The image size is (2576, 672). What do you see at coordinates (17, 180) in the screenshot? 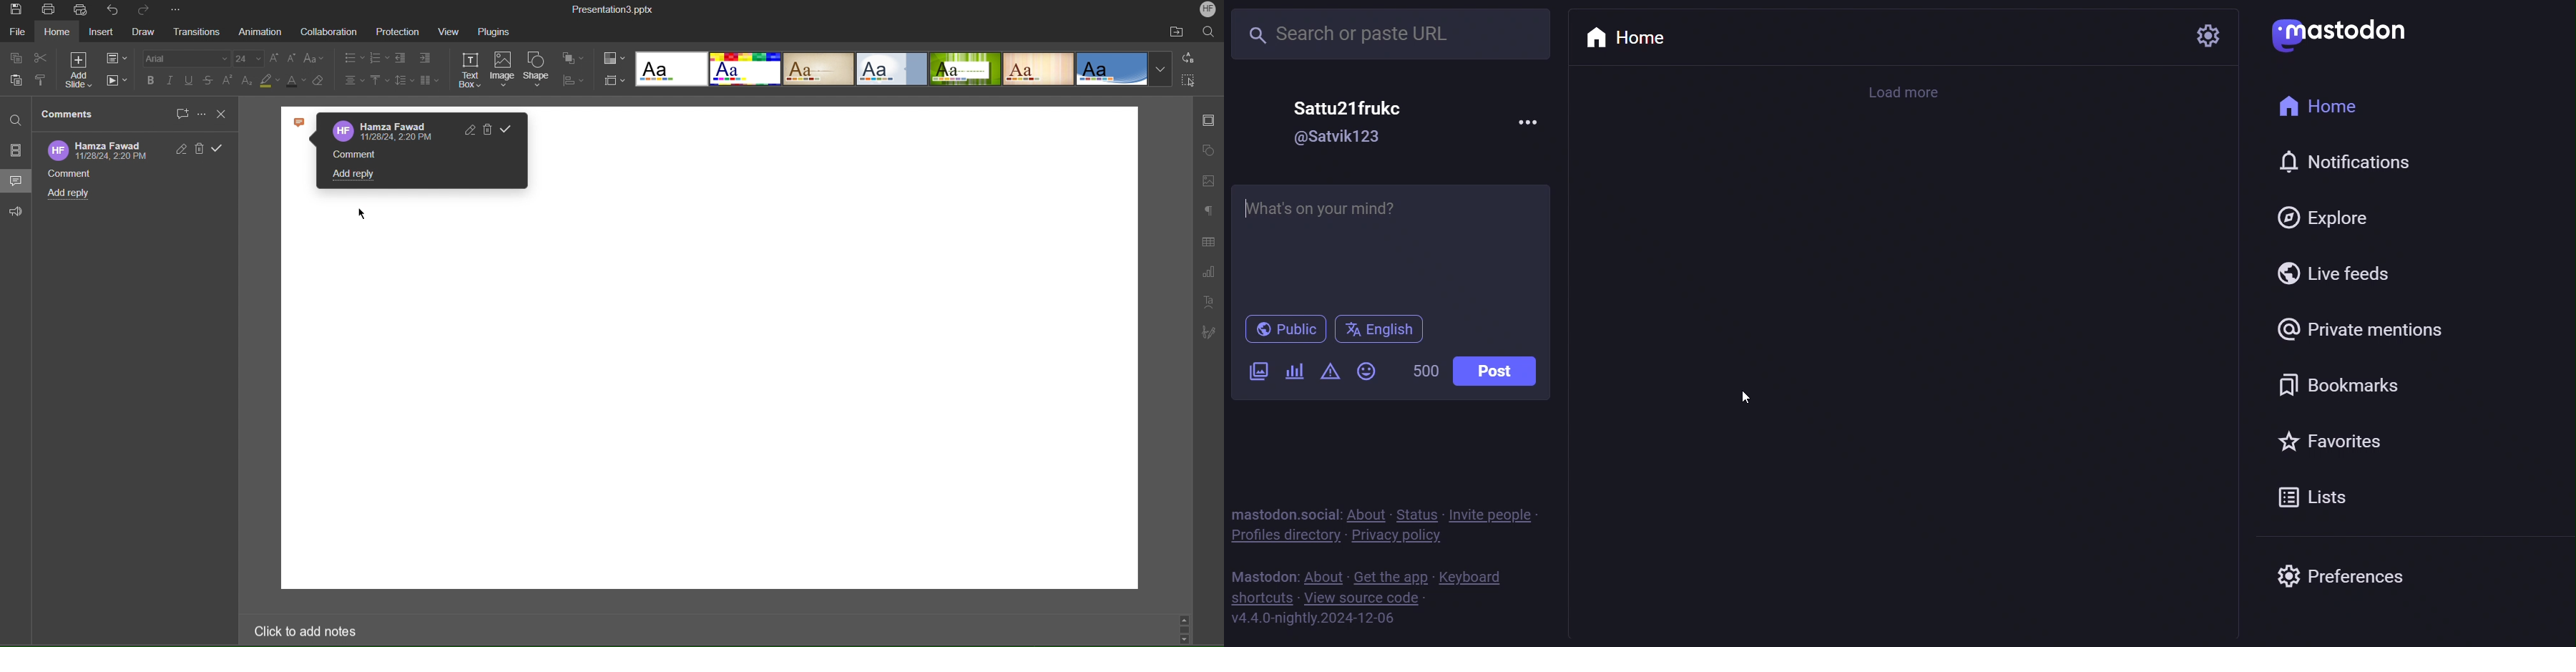
I see `Comments` at bounding box center [17, 180].